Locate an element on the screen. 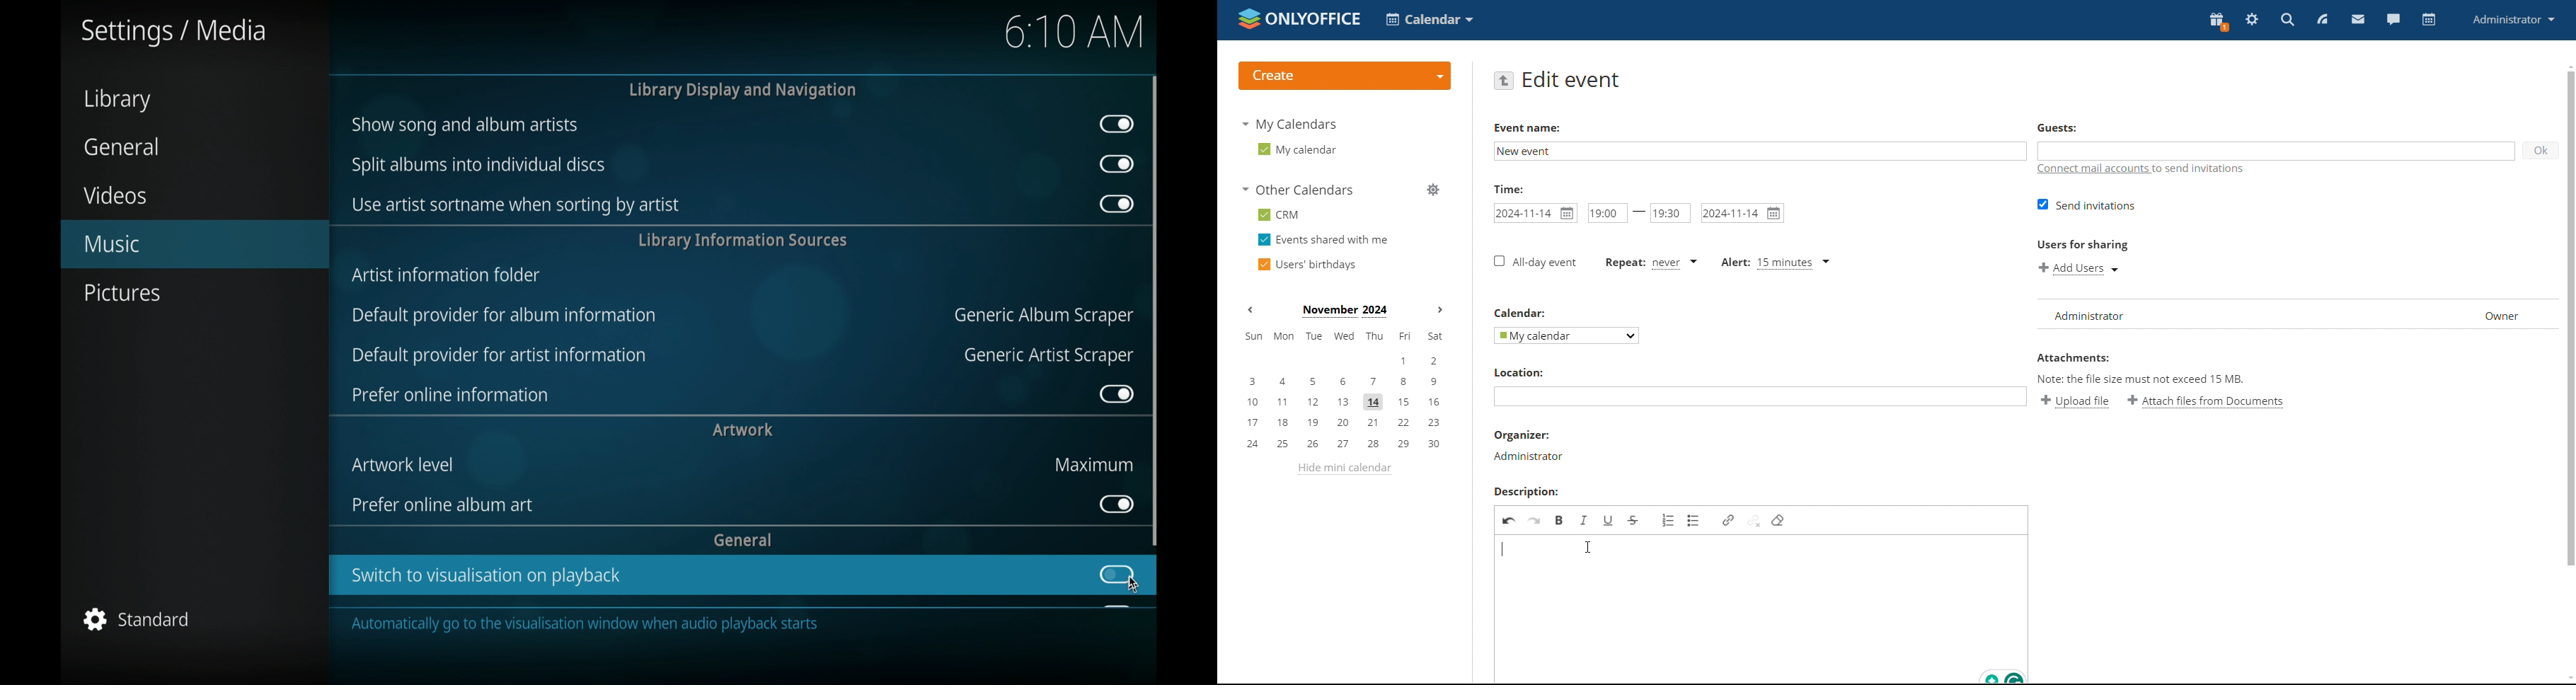 This screenshot has width=2576, height=700. strikethrough is located at coordinates (1633, 520).